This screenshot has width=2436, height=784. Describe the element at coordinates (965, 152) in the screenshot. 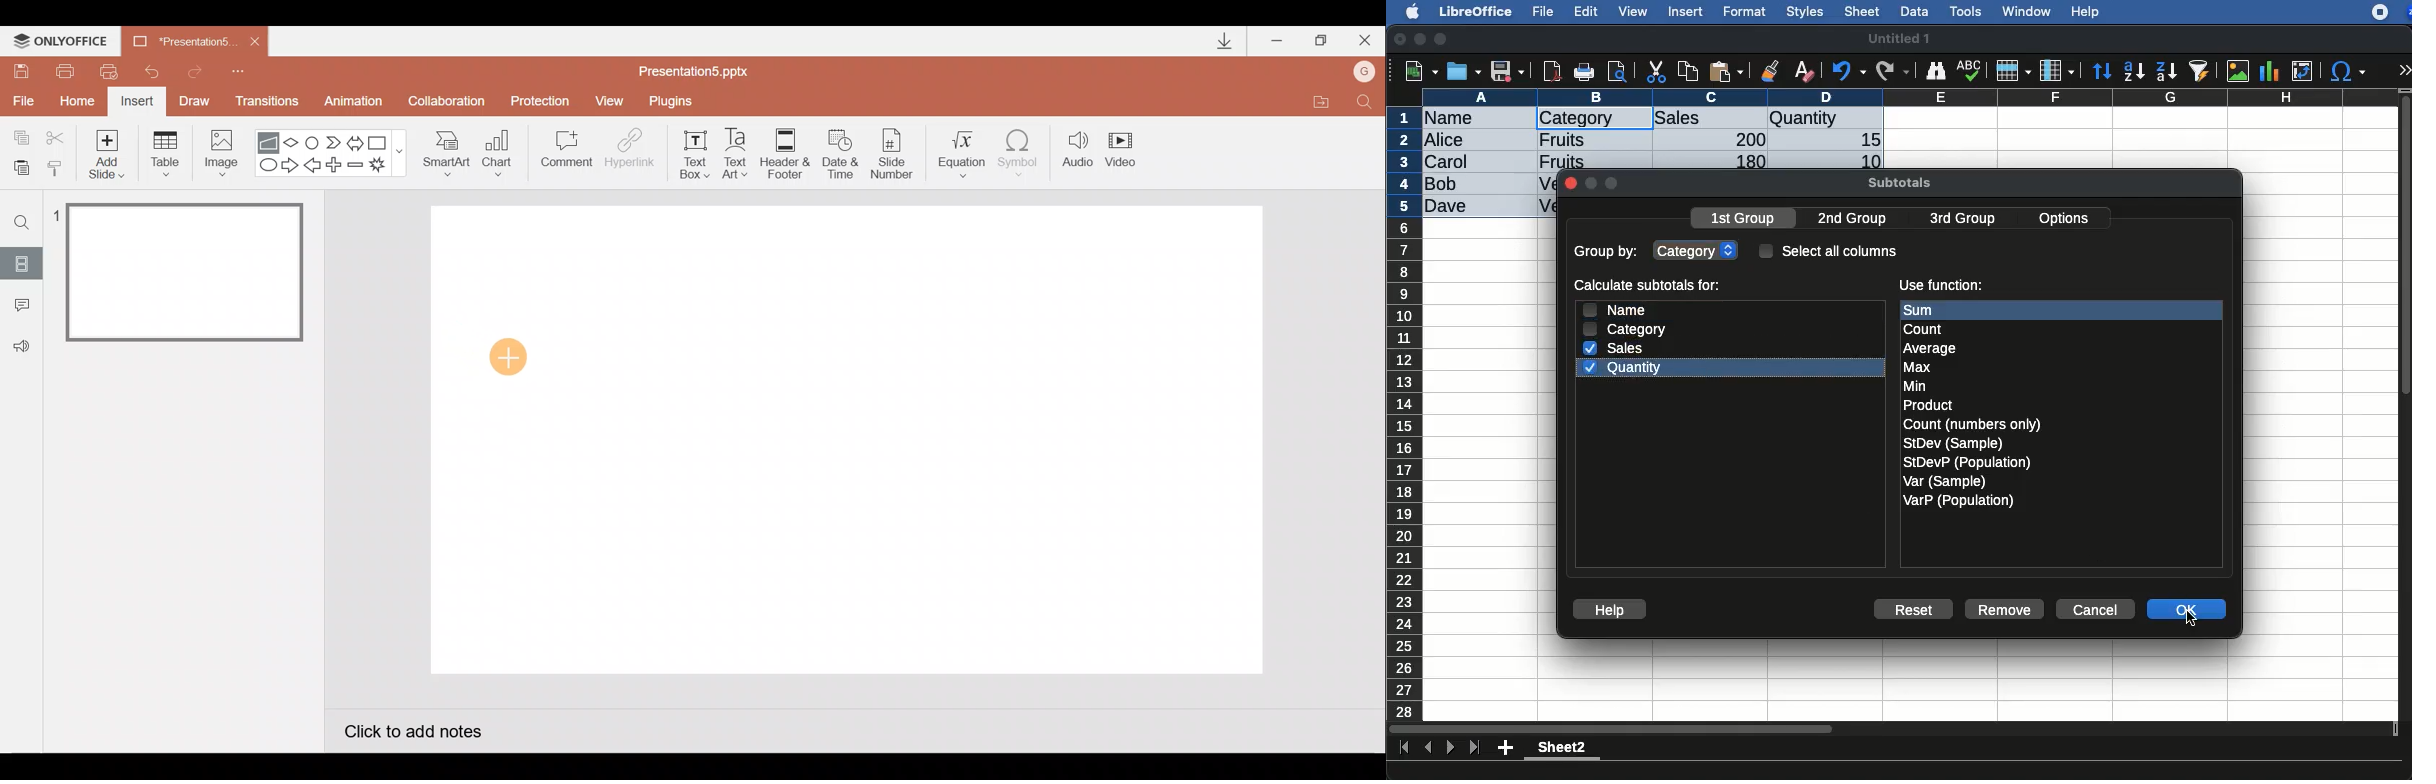

I see `Equation` at that location.